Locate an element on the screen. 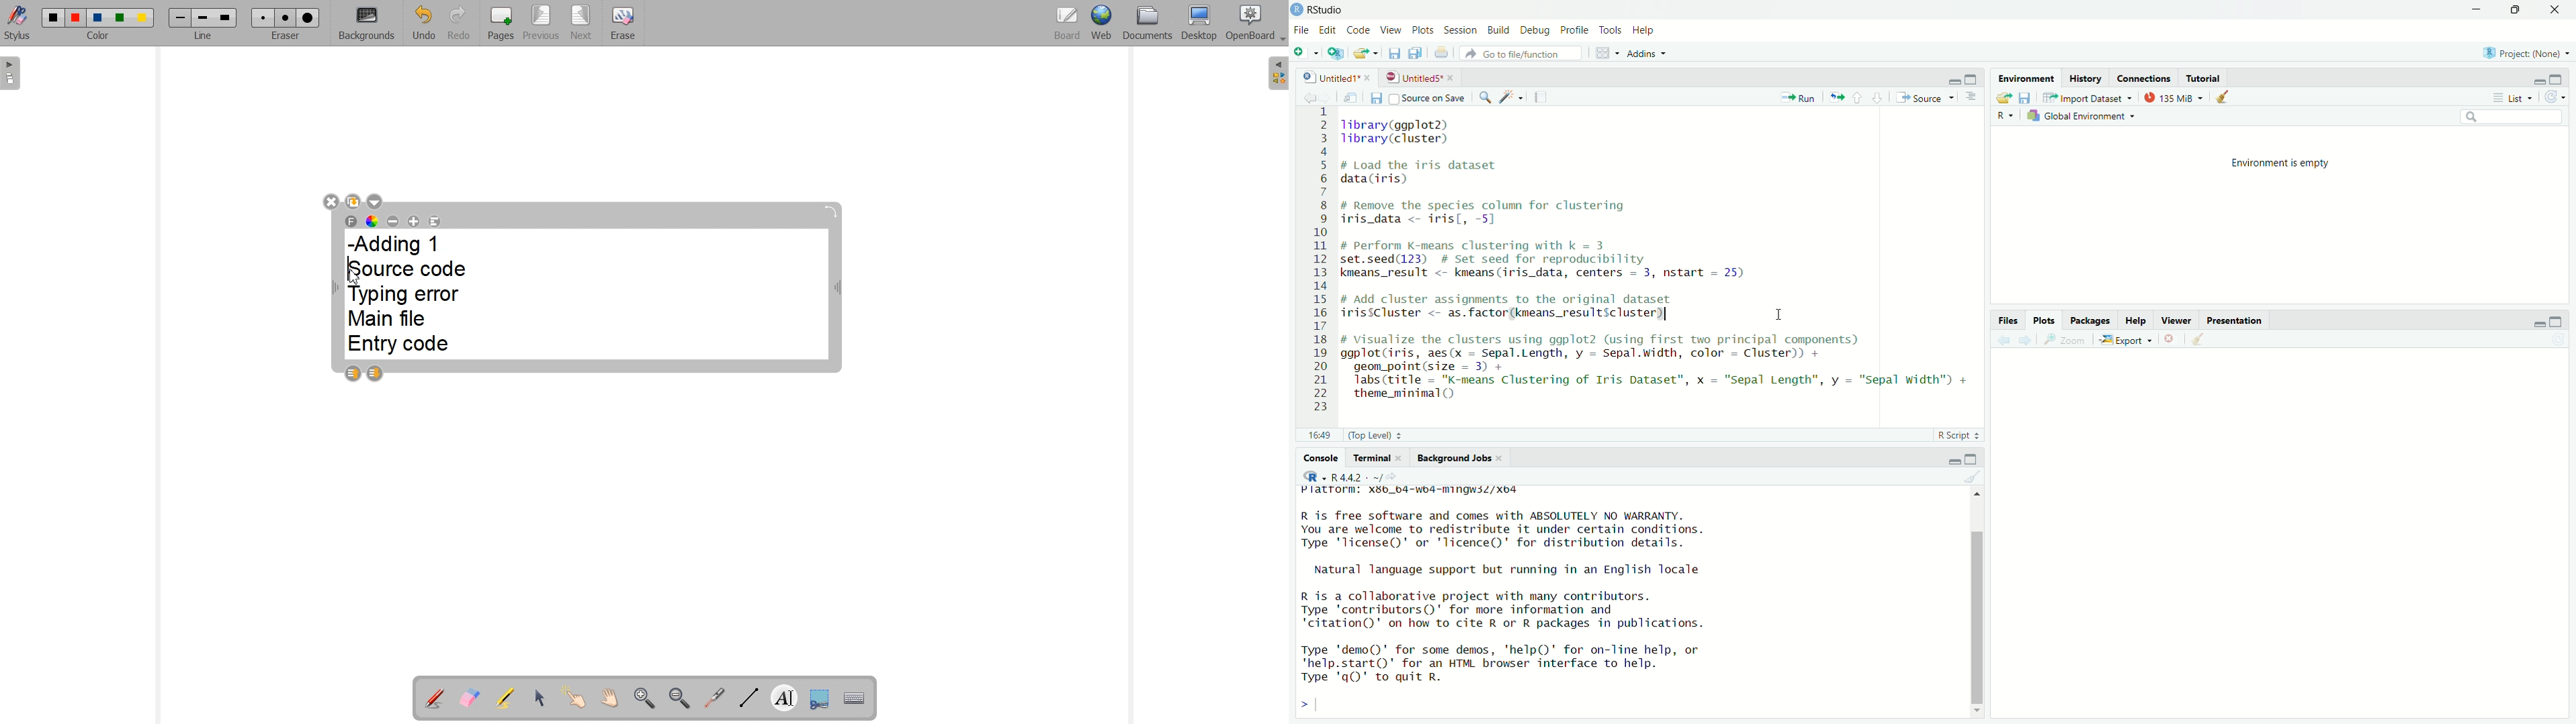 The width and height of the screenshot is (2576, 728). view a larger version of the plot in new window is located at coordinates (2067, 340).